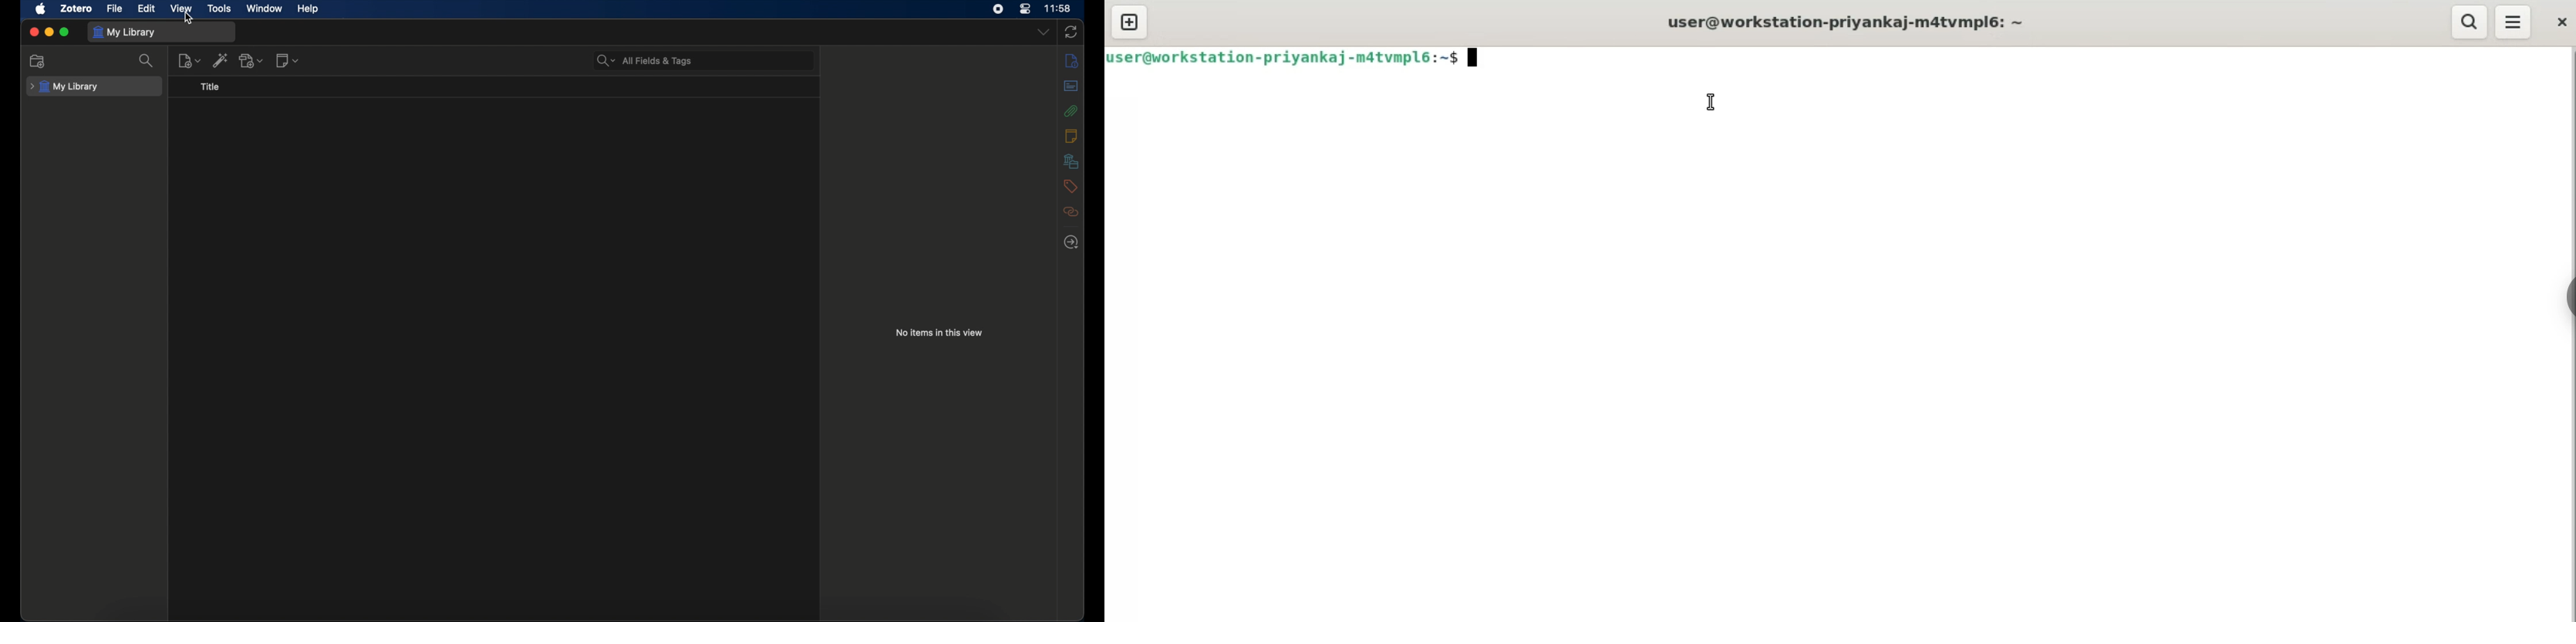  I want to click on all fields & tags, so click(646, 60).